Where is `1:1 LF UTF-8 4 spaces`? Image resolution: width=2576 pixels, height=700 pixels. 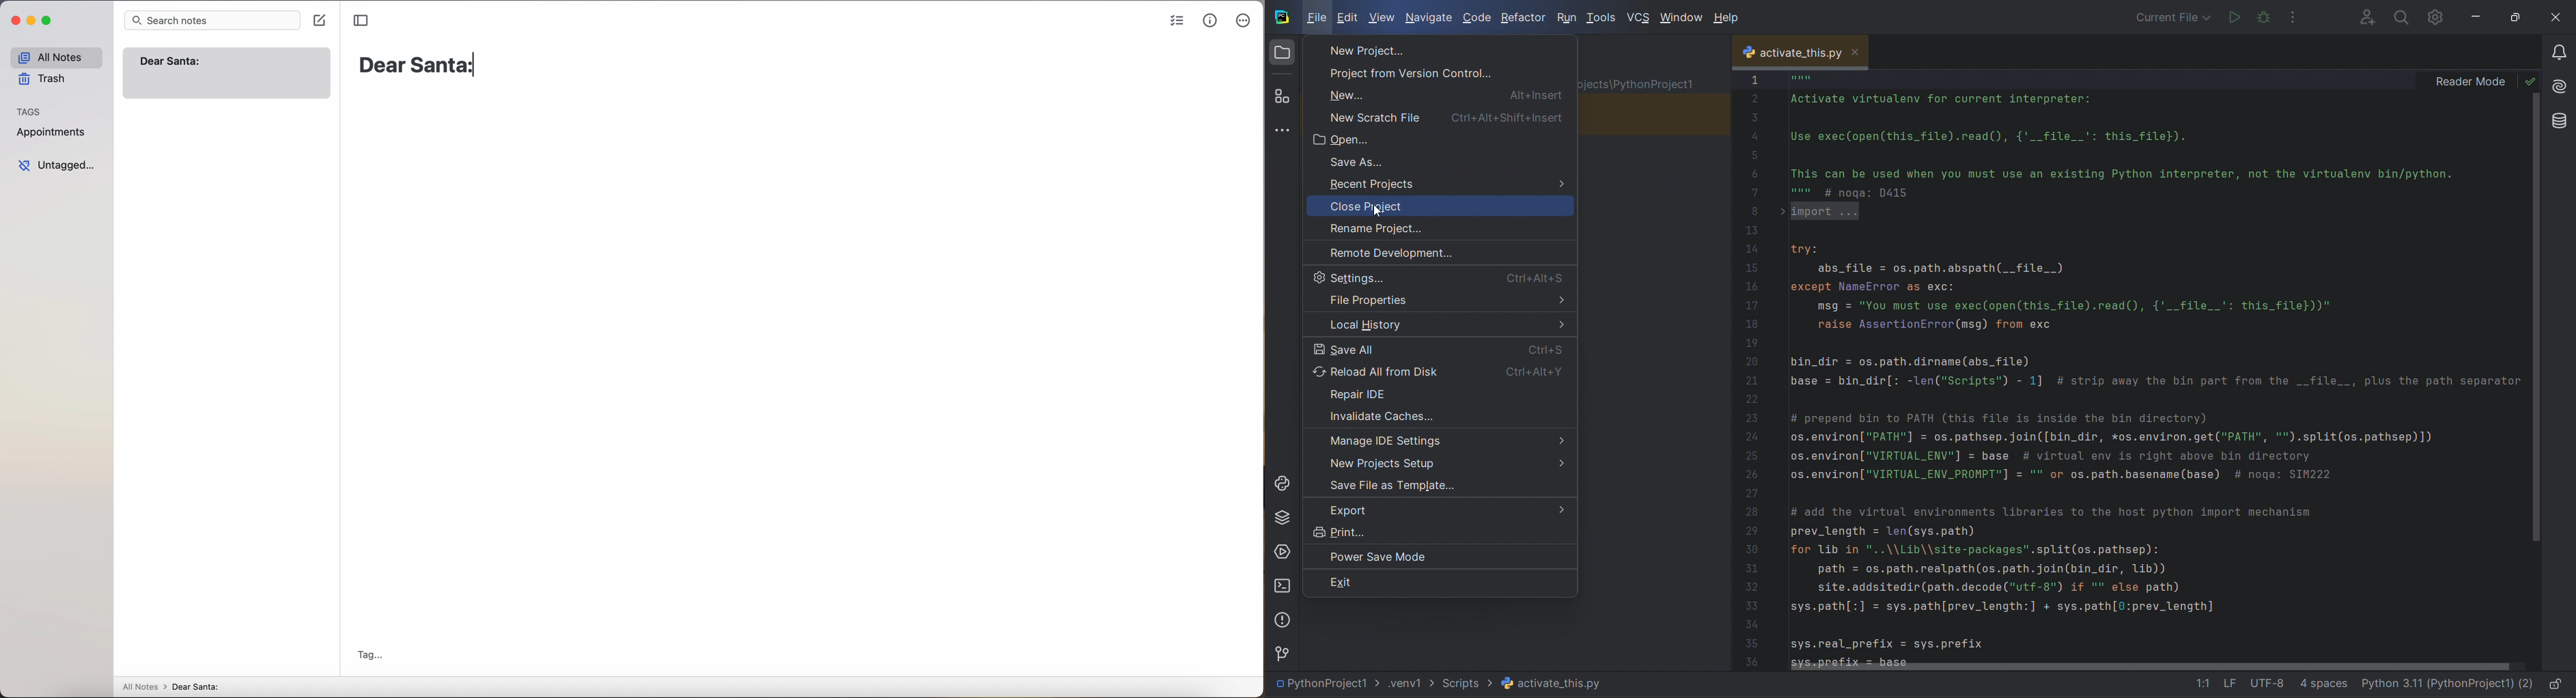
1:1 LF UTF-8 4 spaces is located at coordinates (2264, 684).